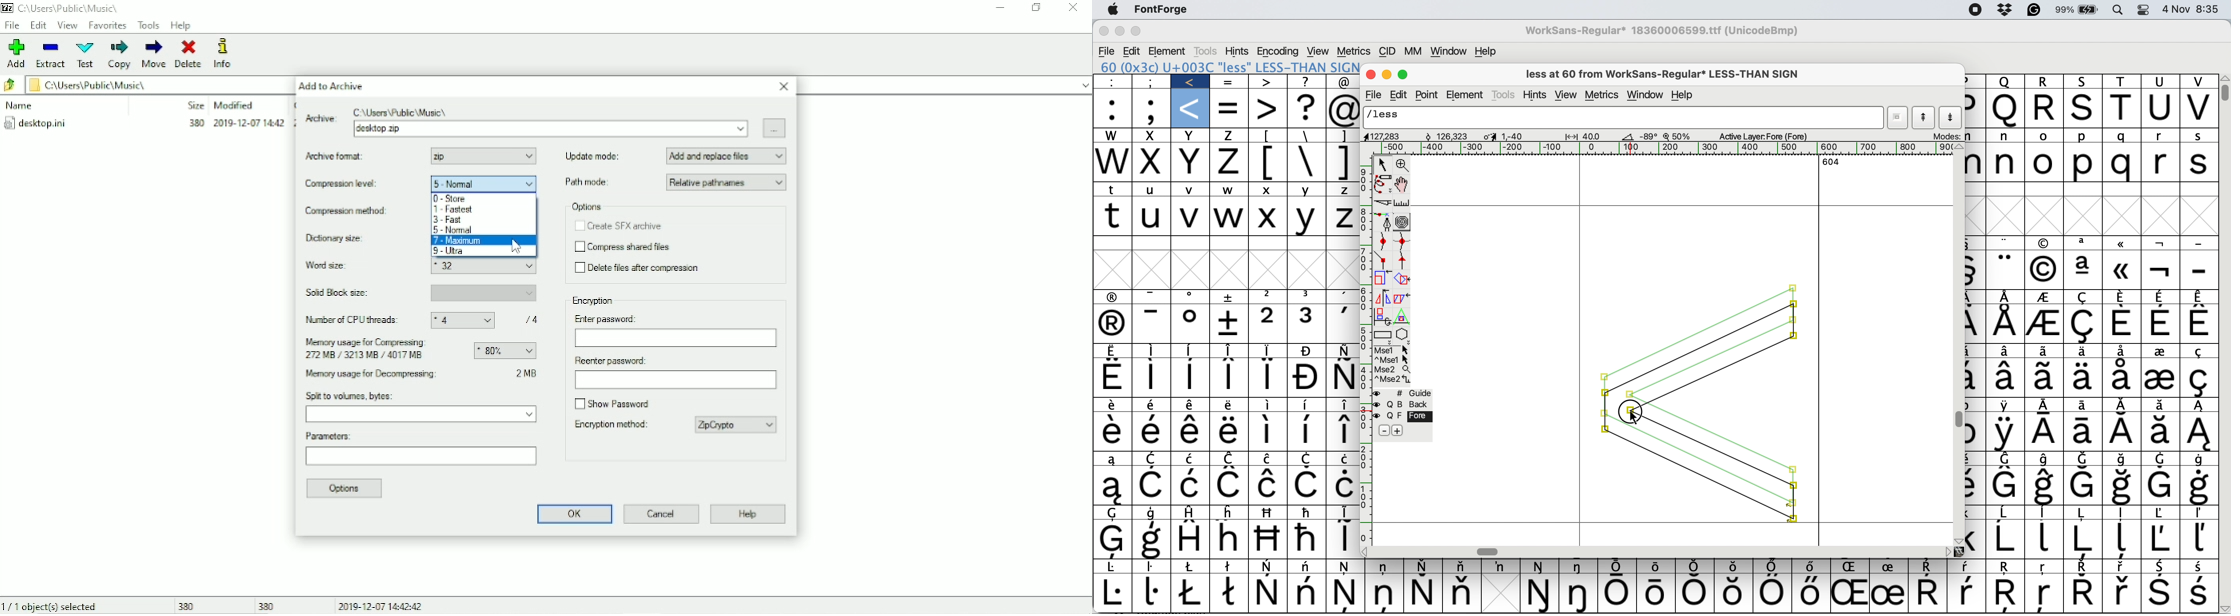 This screenshot has width=2240, height=616. Describe the element at coordinates (51, 56) in the screenshot. I see `Extract` at that location.